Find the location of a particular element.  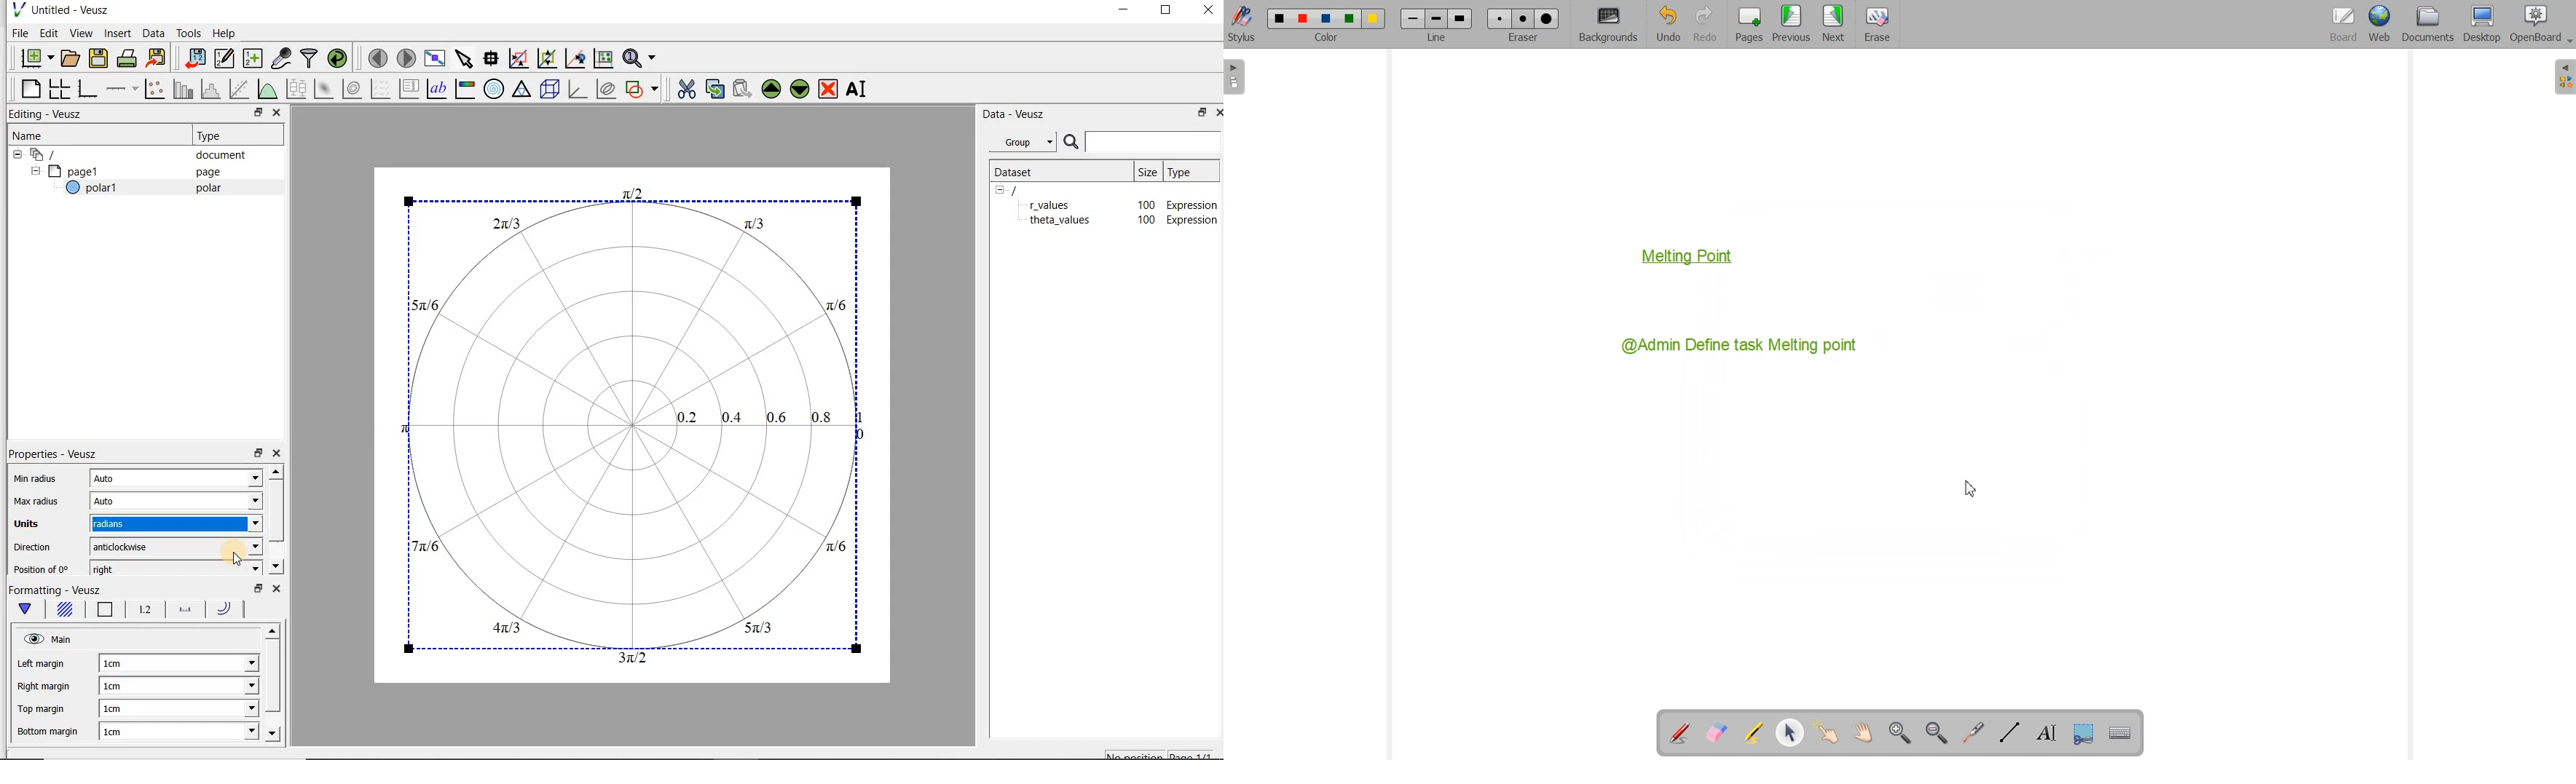

plot bar charts is located at coordinates (184, 89).